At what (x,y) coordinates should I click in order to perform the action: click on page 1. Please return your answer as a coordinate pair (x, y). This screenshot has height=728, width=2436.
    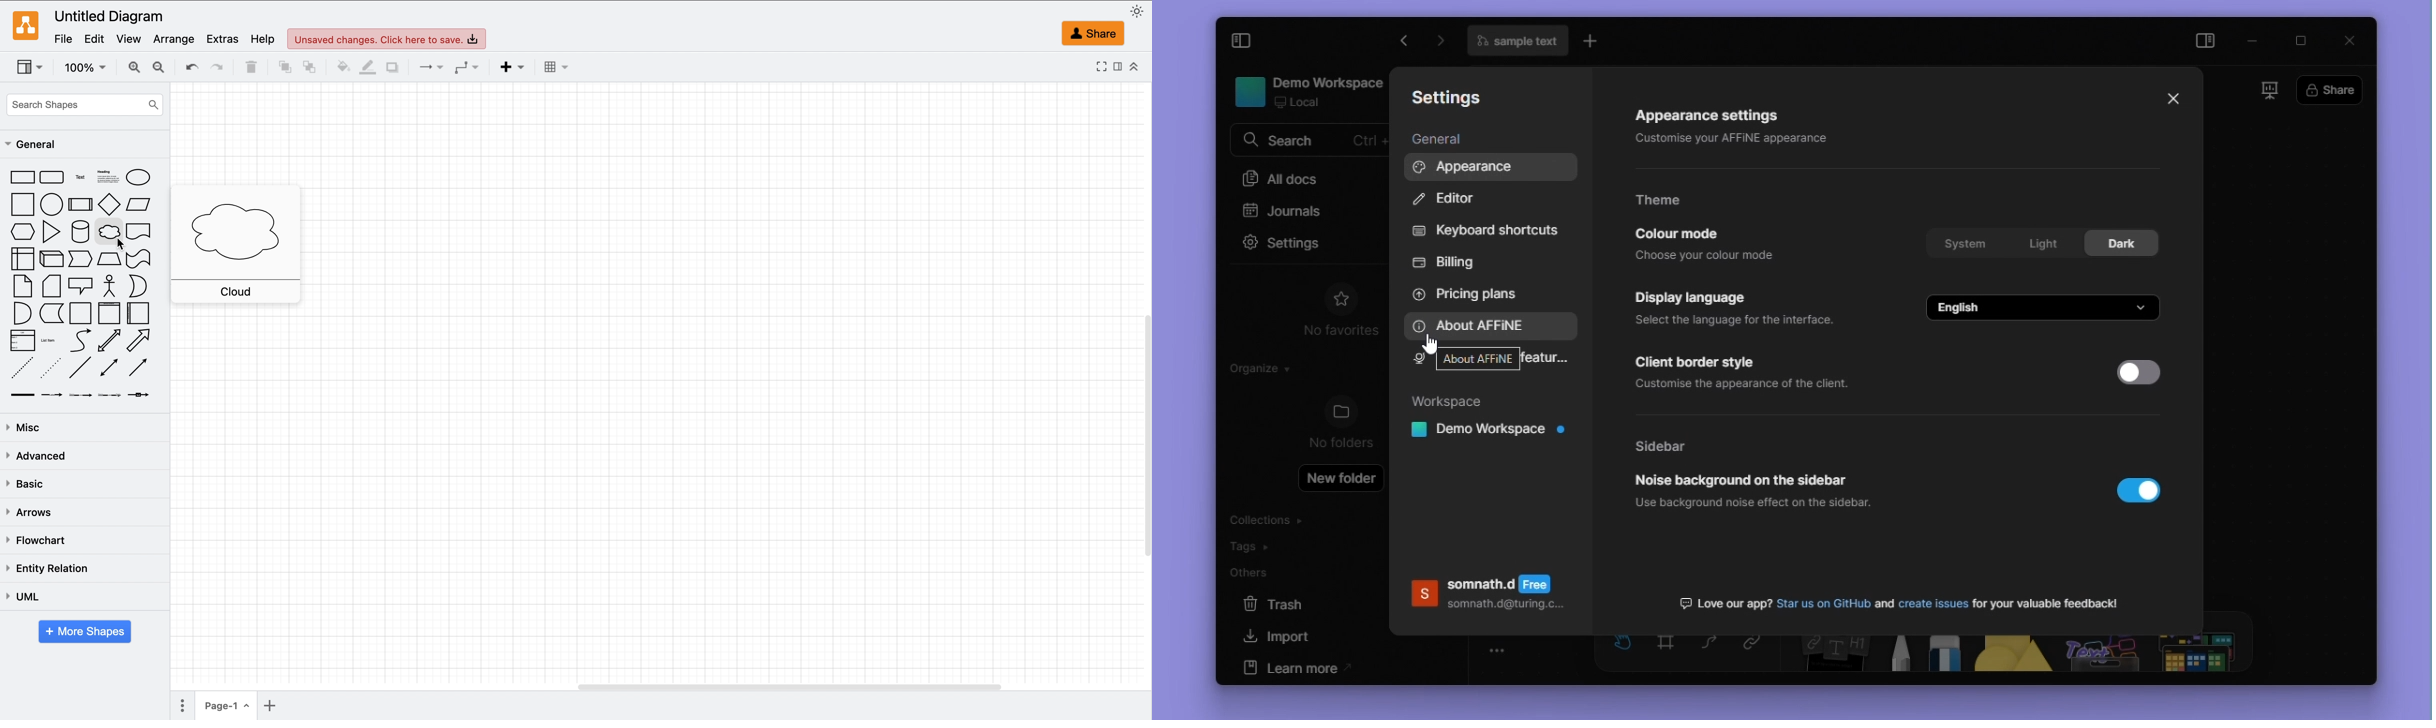
    Looking at the image, I should click on (229, 709).